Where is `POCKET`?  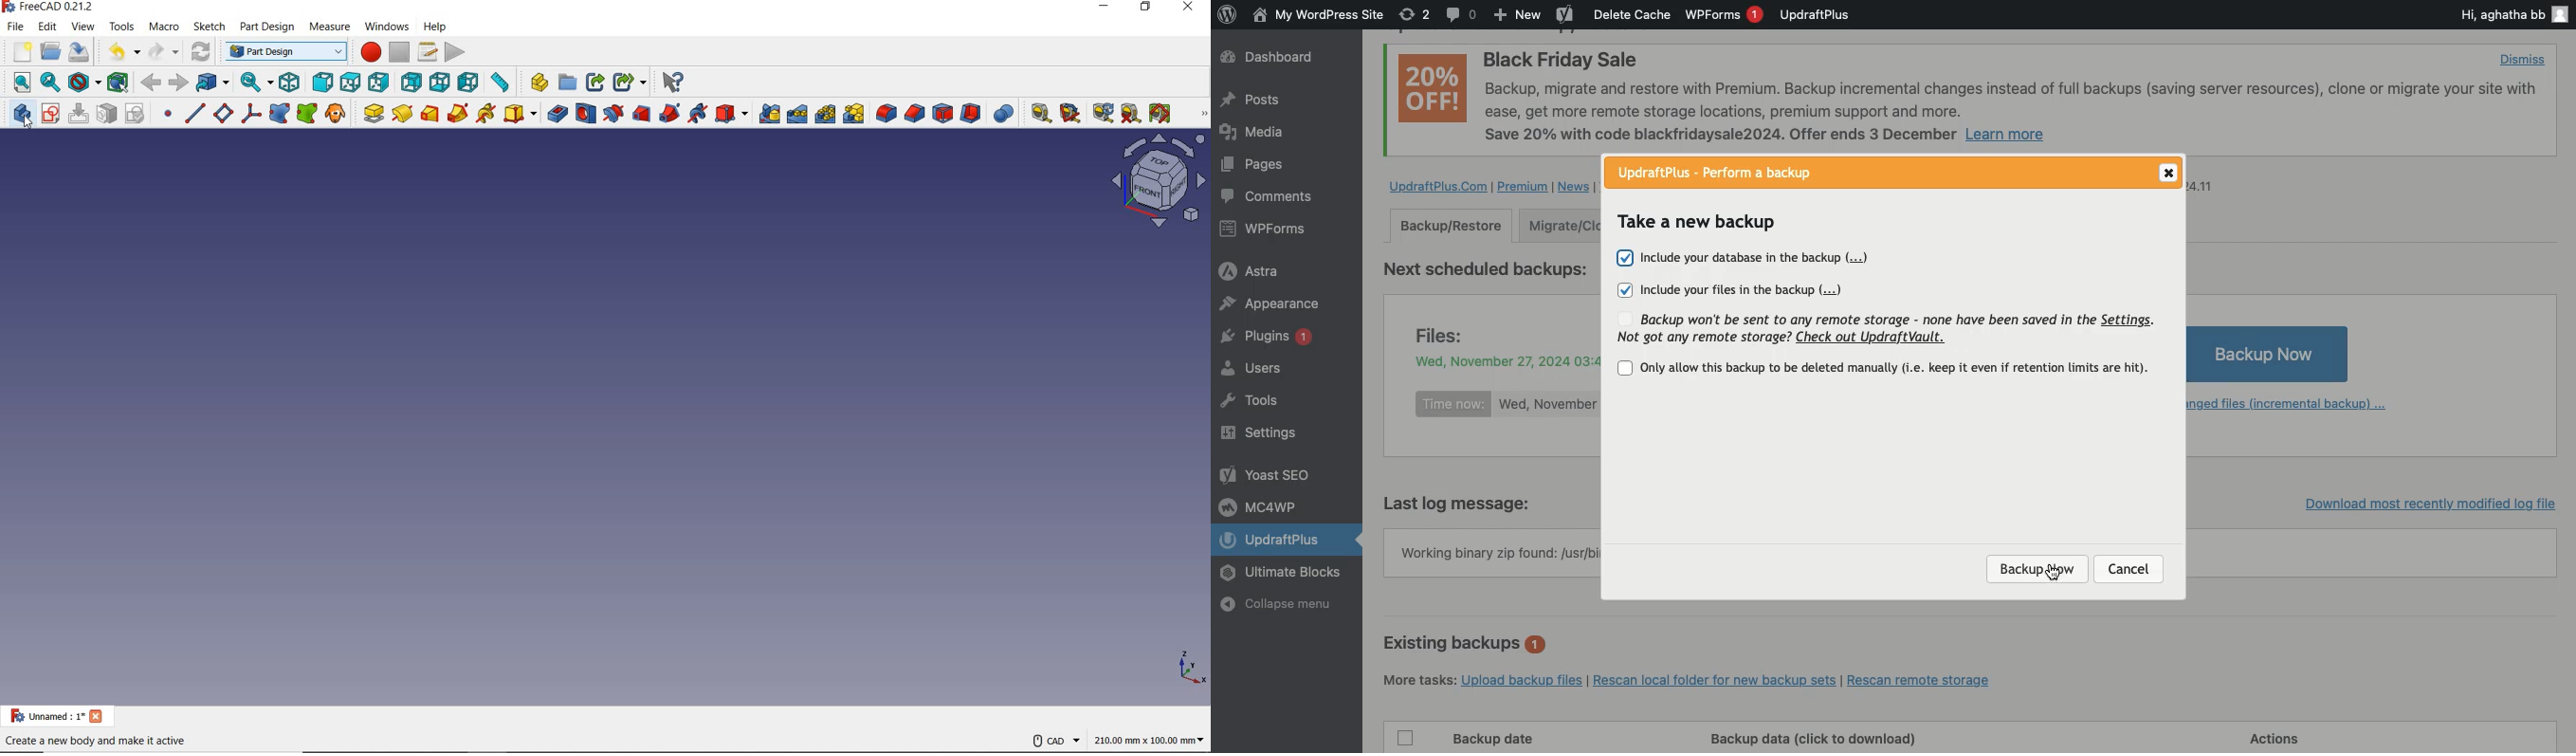
POCKET is located at coordinates (557, 112).